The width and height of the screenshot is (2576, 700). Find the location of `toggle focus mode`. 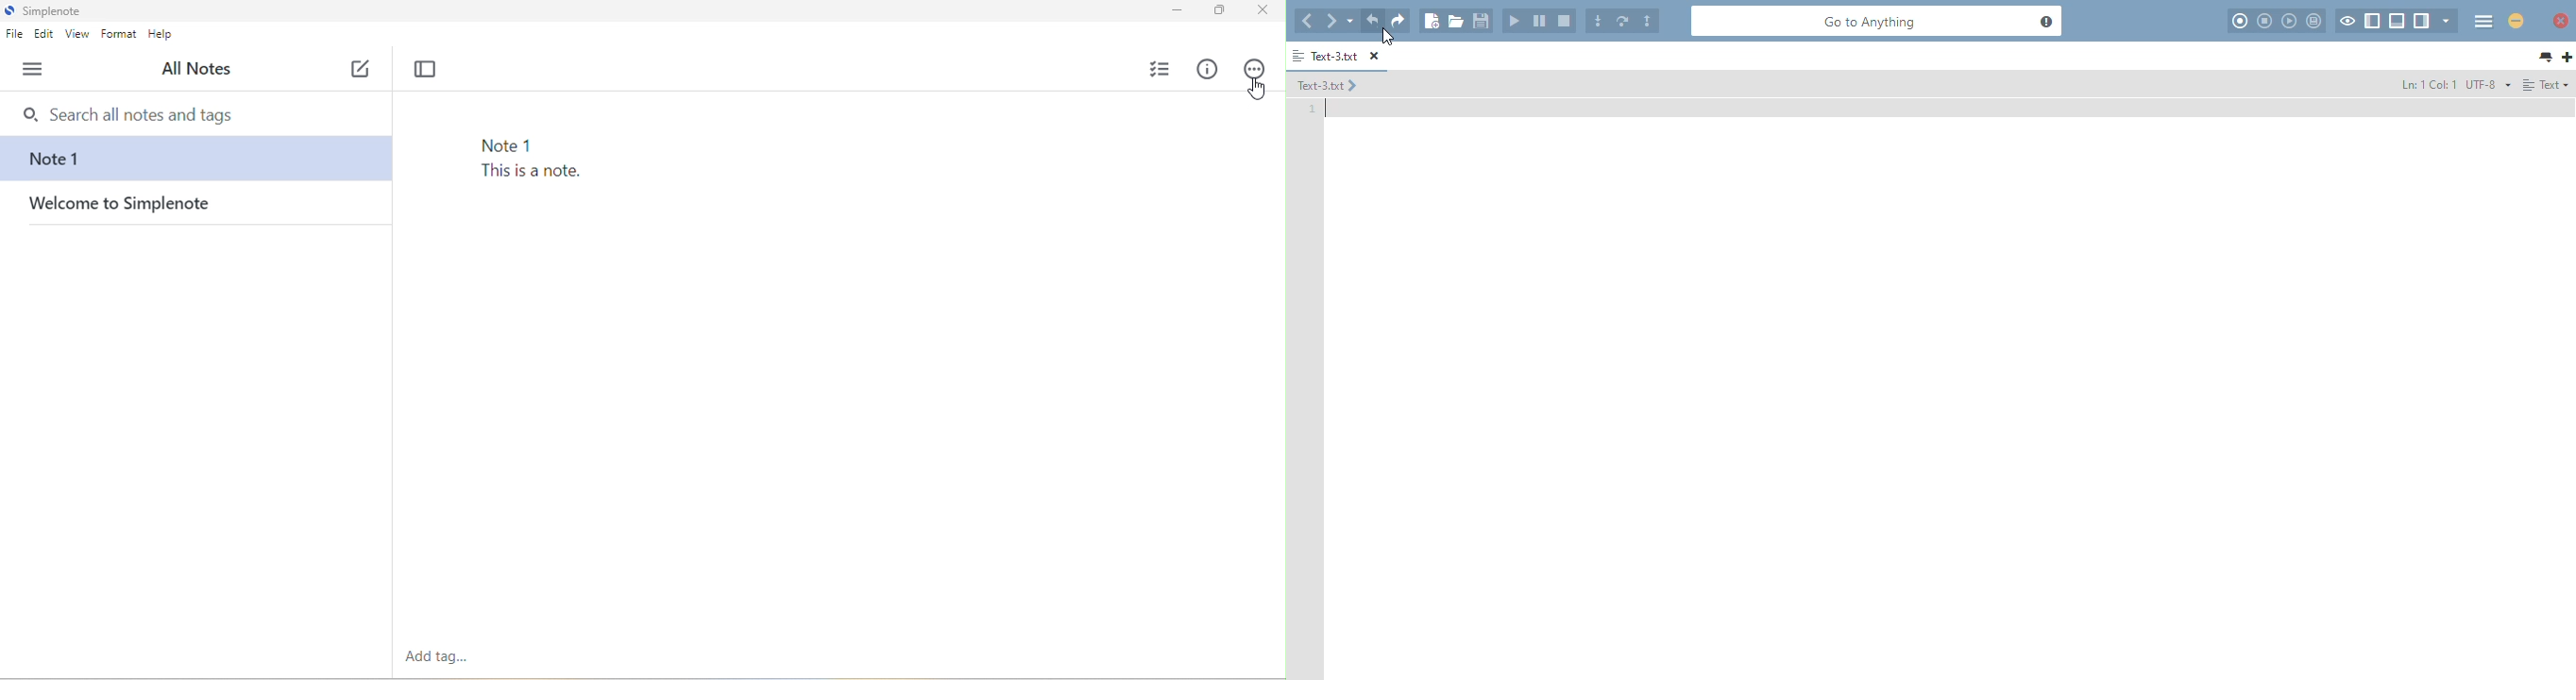

toggle focus mode is located at coordinates (426, 70).